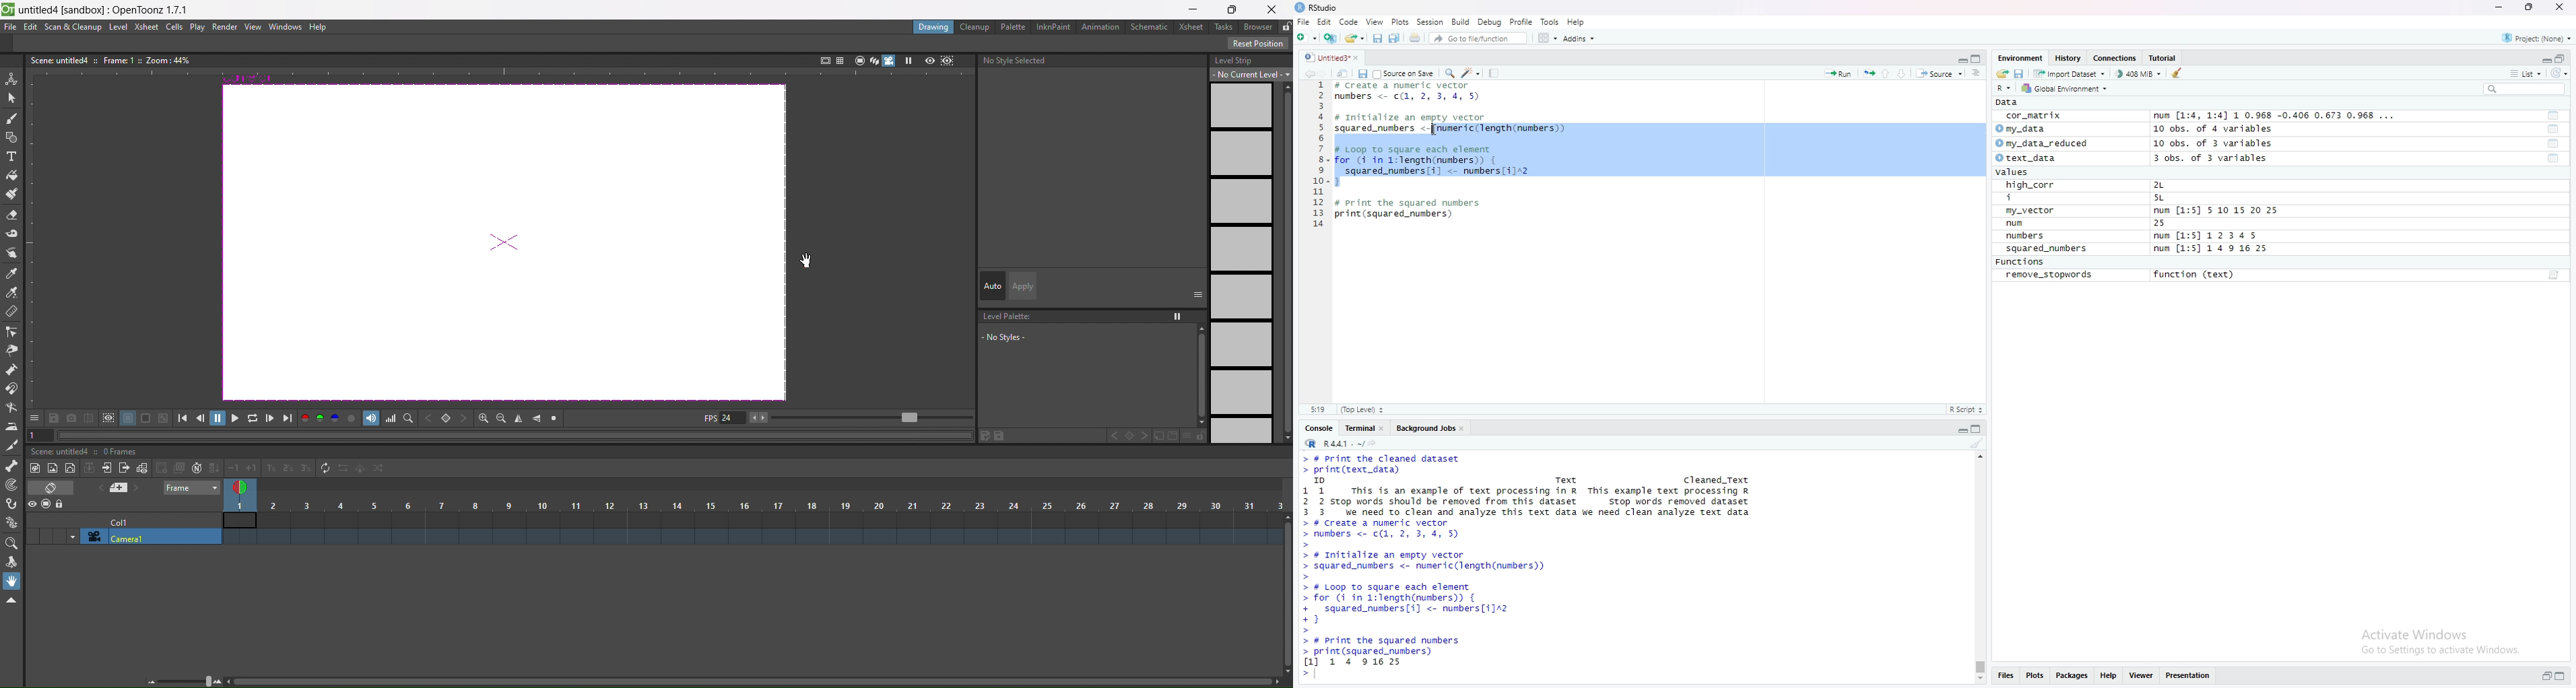 Image resolution: width=2576 pixels, height=700 pixels. Describe the element at coordinates (2526, 73) in the screenshot. I see `List` at that location.